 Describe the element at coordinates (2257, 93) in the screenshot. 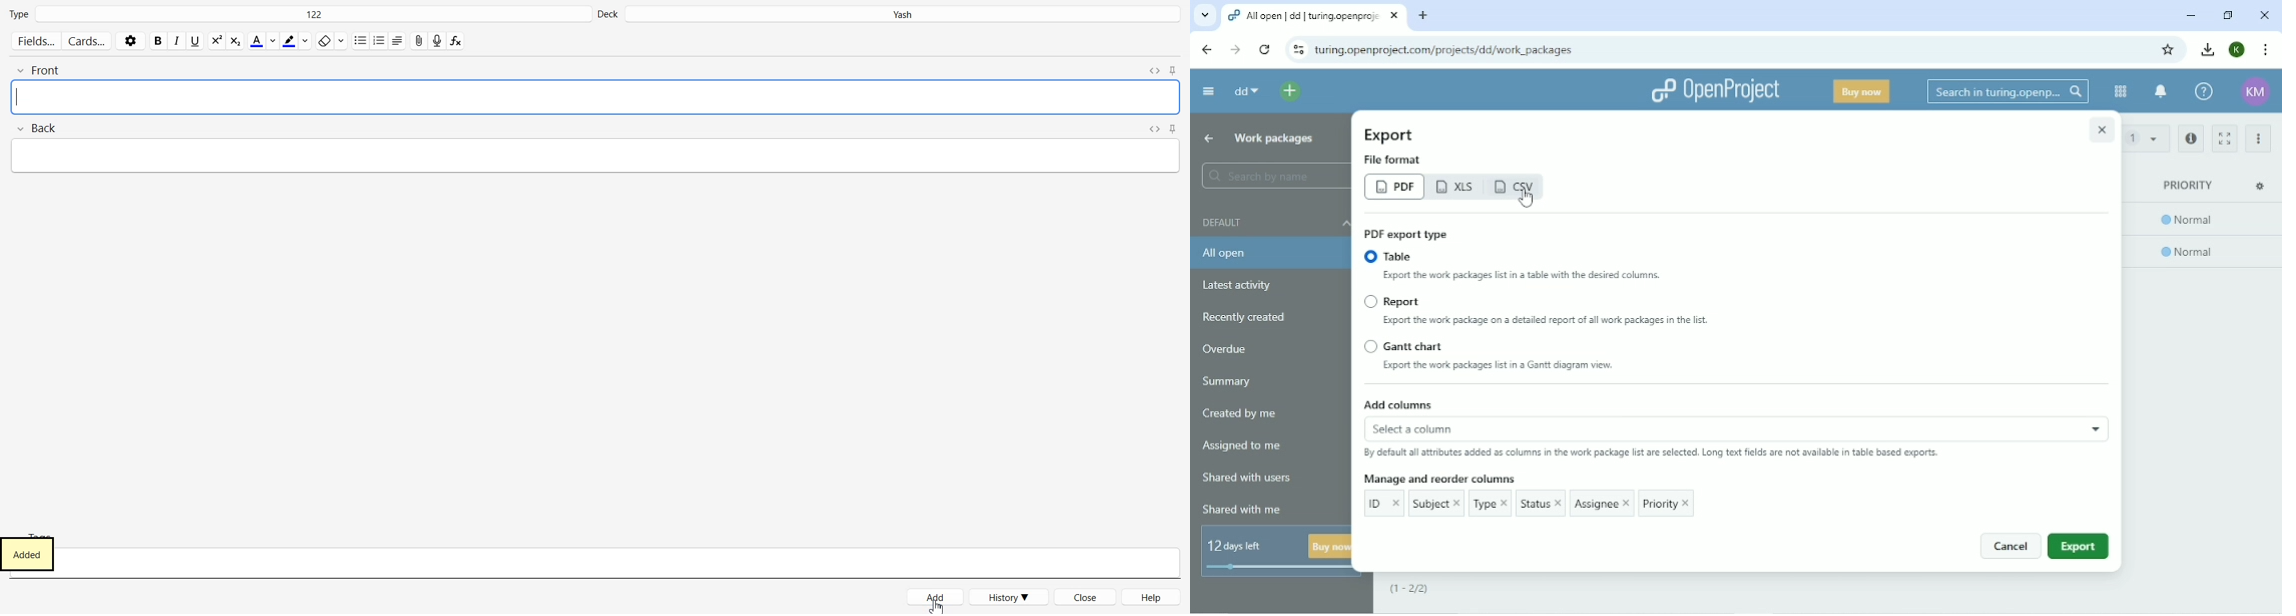

I see `Account` at that location.